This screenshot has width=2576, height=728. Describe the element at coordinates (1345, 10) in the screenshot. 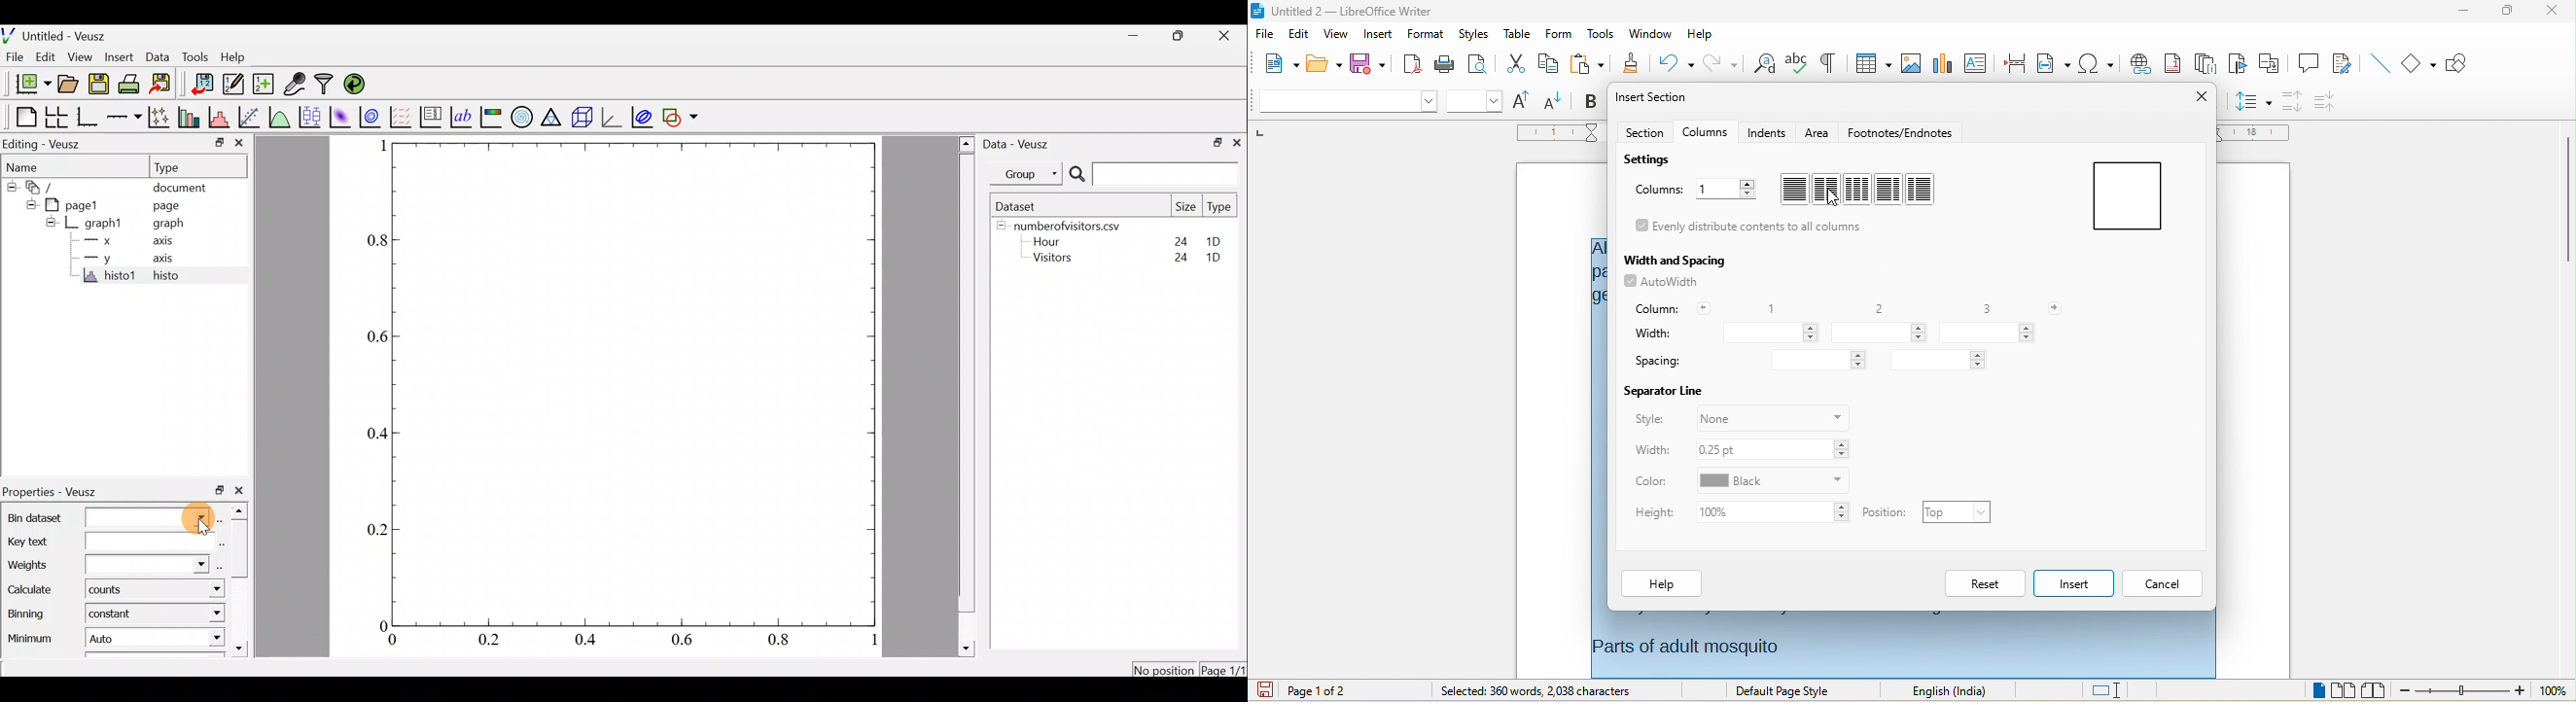

I see `untitled 2 - libreoffice writer` at that location.